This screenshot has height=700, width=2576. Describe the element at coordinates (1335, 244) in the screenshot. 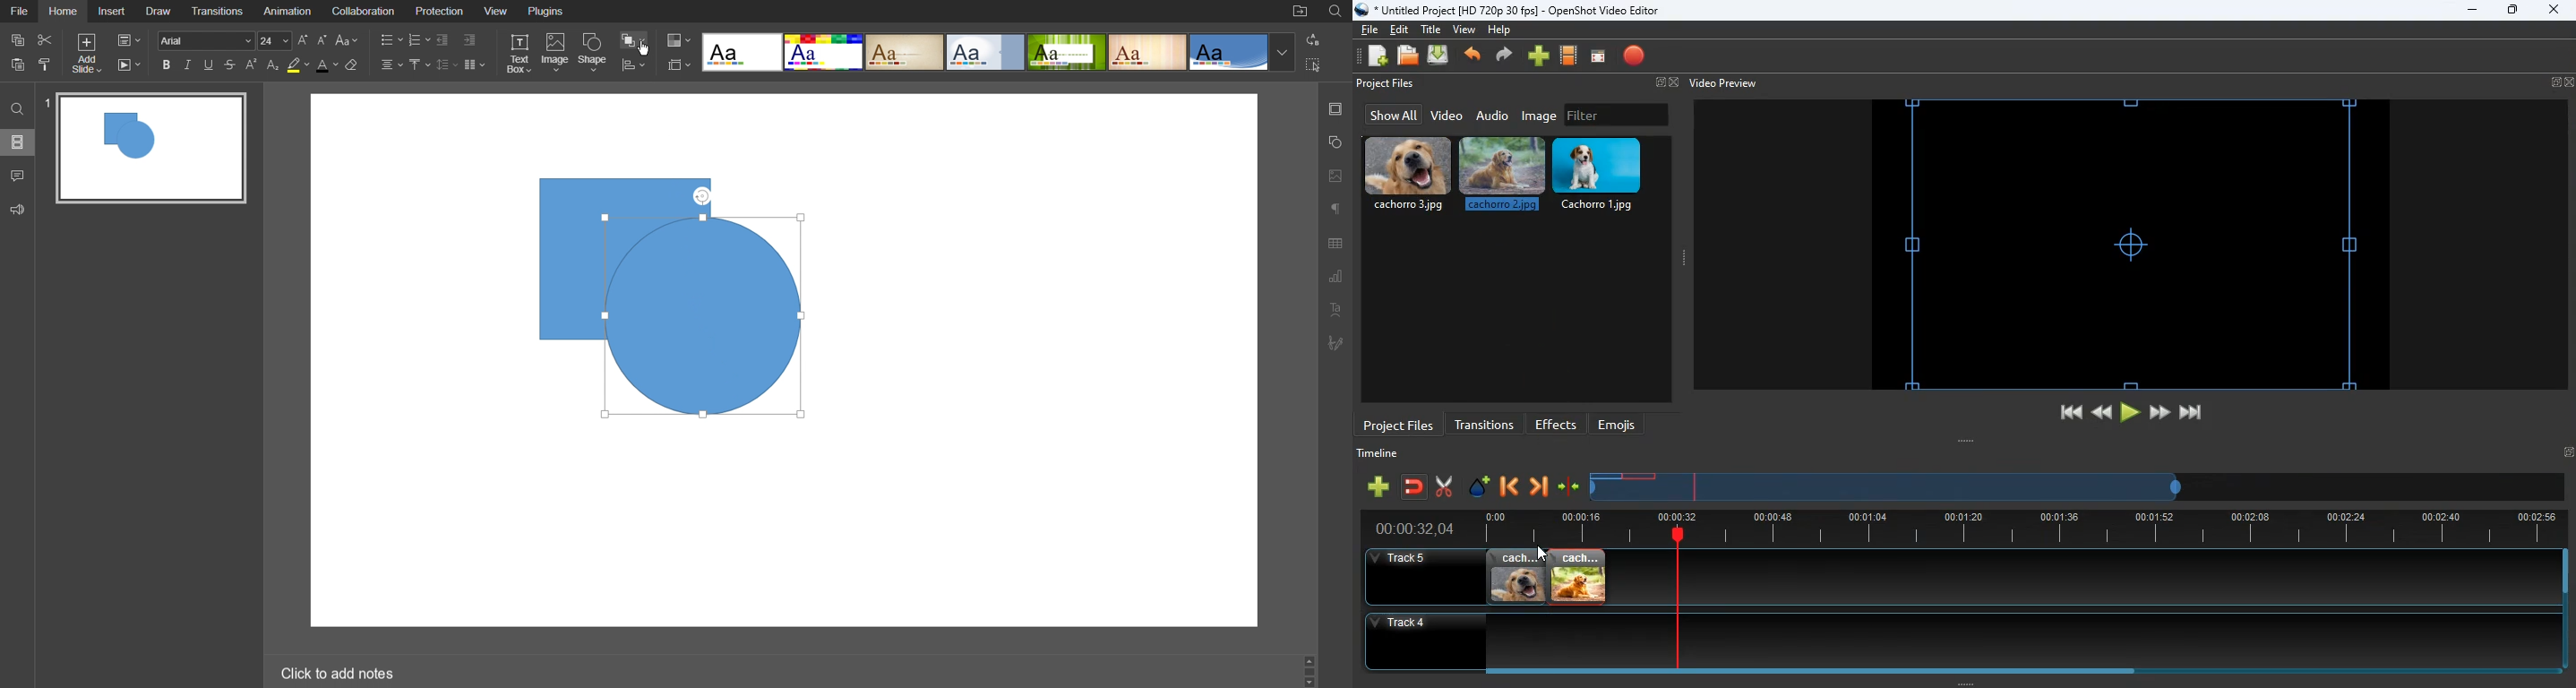

I see `Table Settings` at that location.